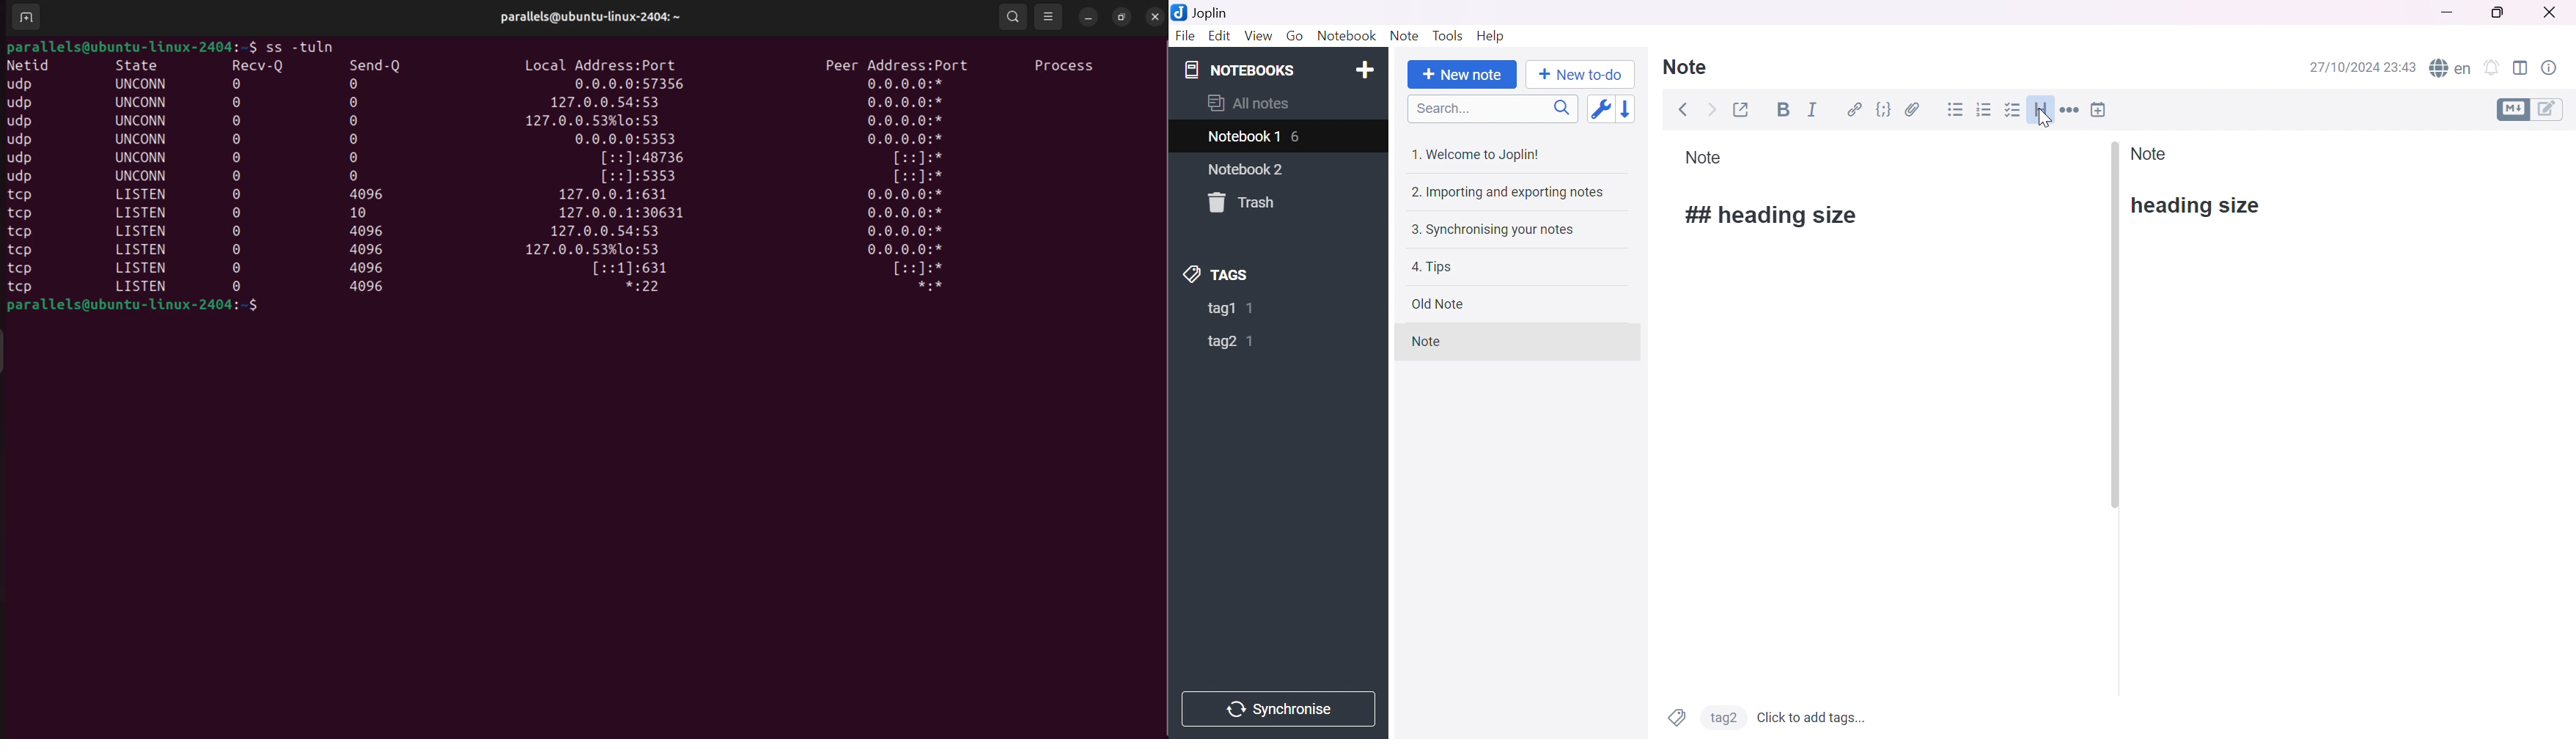  Describe the element at coordinates (1216, 275) in the screenshot. I see `TAGS` at that location.